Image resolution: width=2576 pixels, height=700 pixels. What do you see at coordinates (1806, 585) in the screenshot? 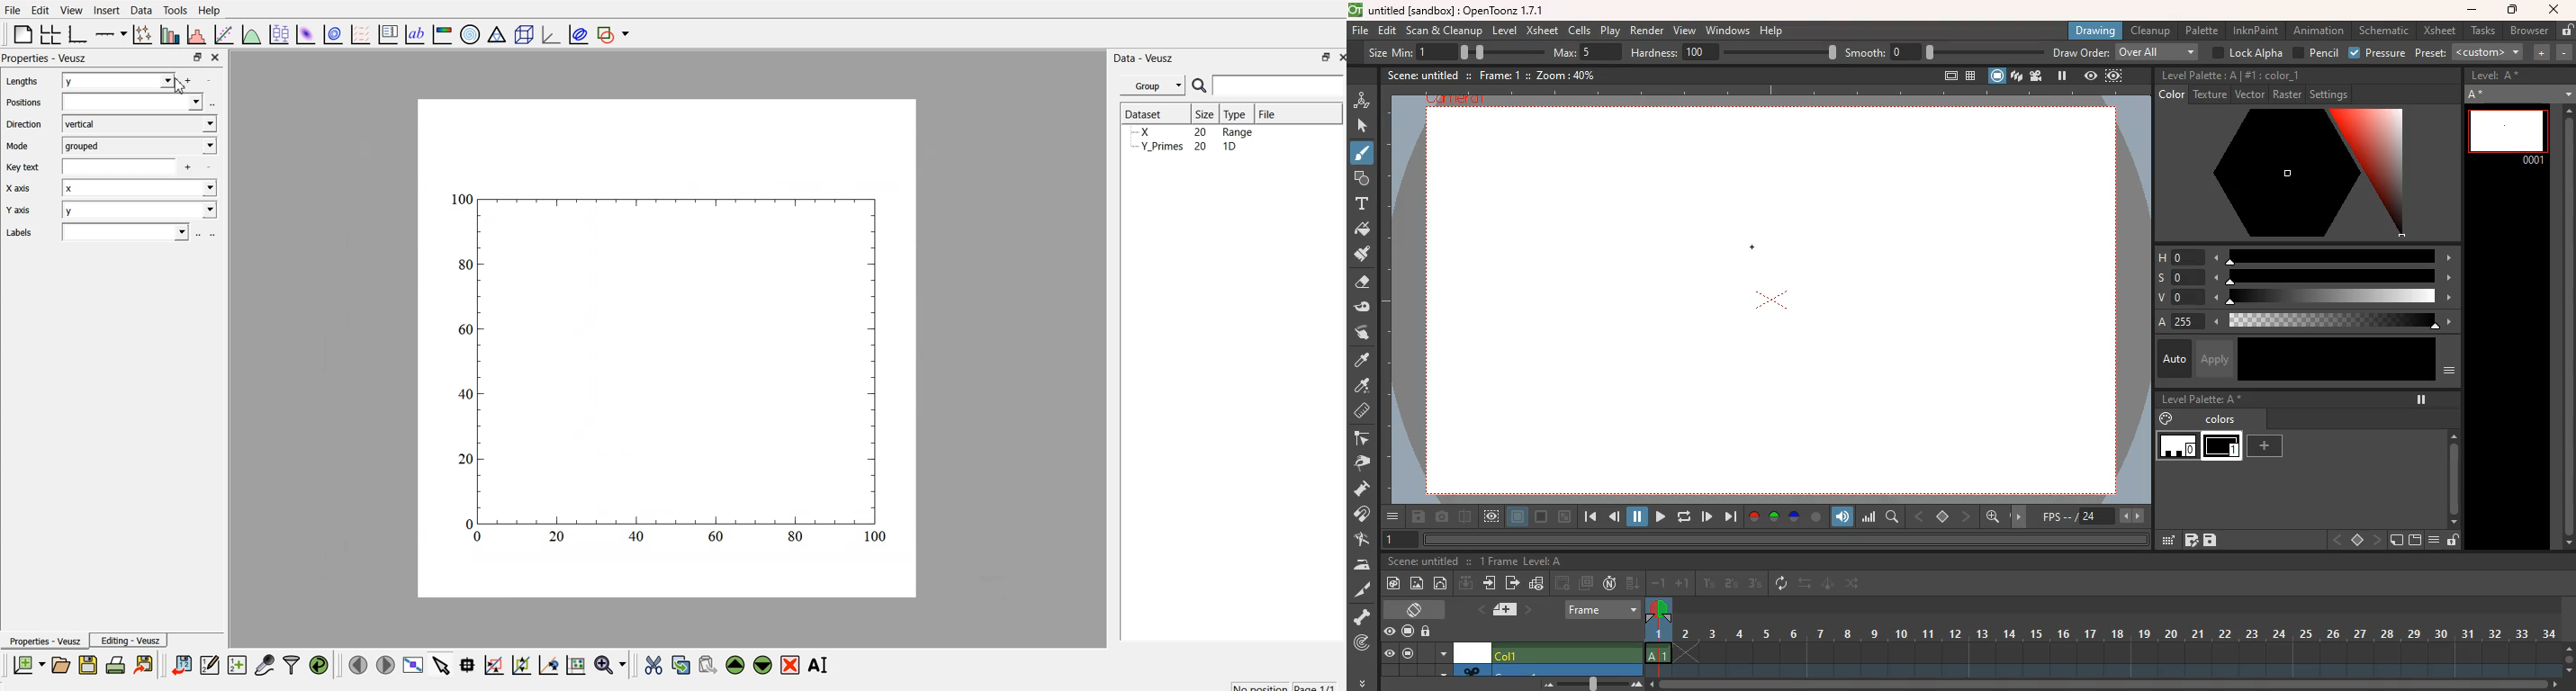
I see `swap` at bounding box center [1806, 585].